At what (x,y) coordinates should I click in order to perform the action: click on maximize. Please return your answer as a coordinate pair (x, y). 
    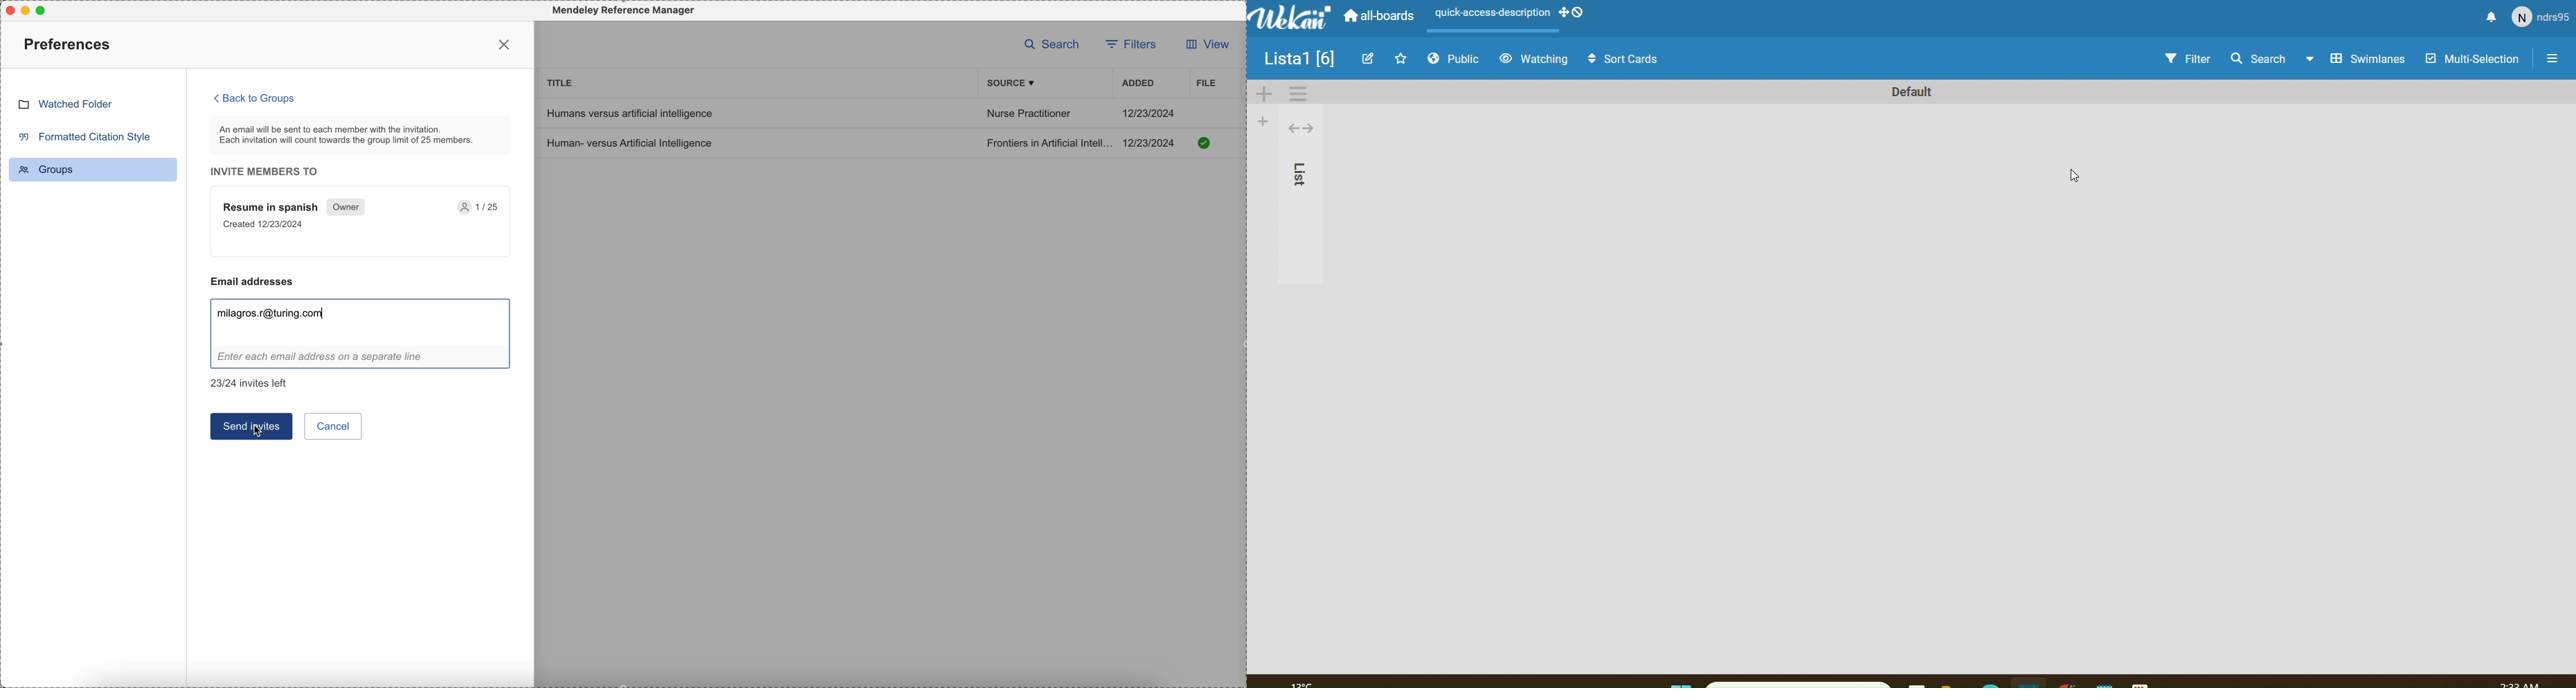
    Looking at the image, I should click on (45, 10).